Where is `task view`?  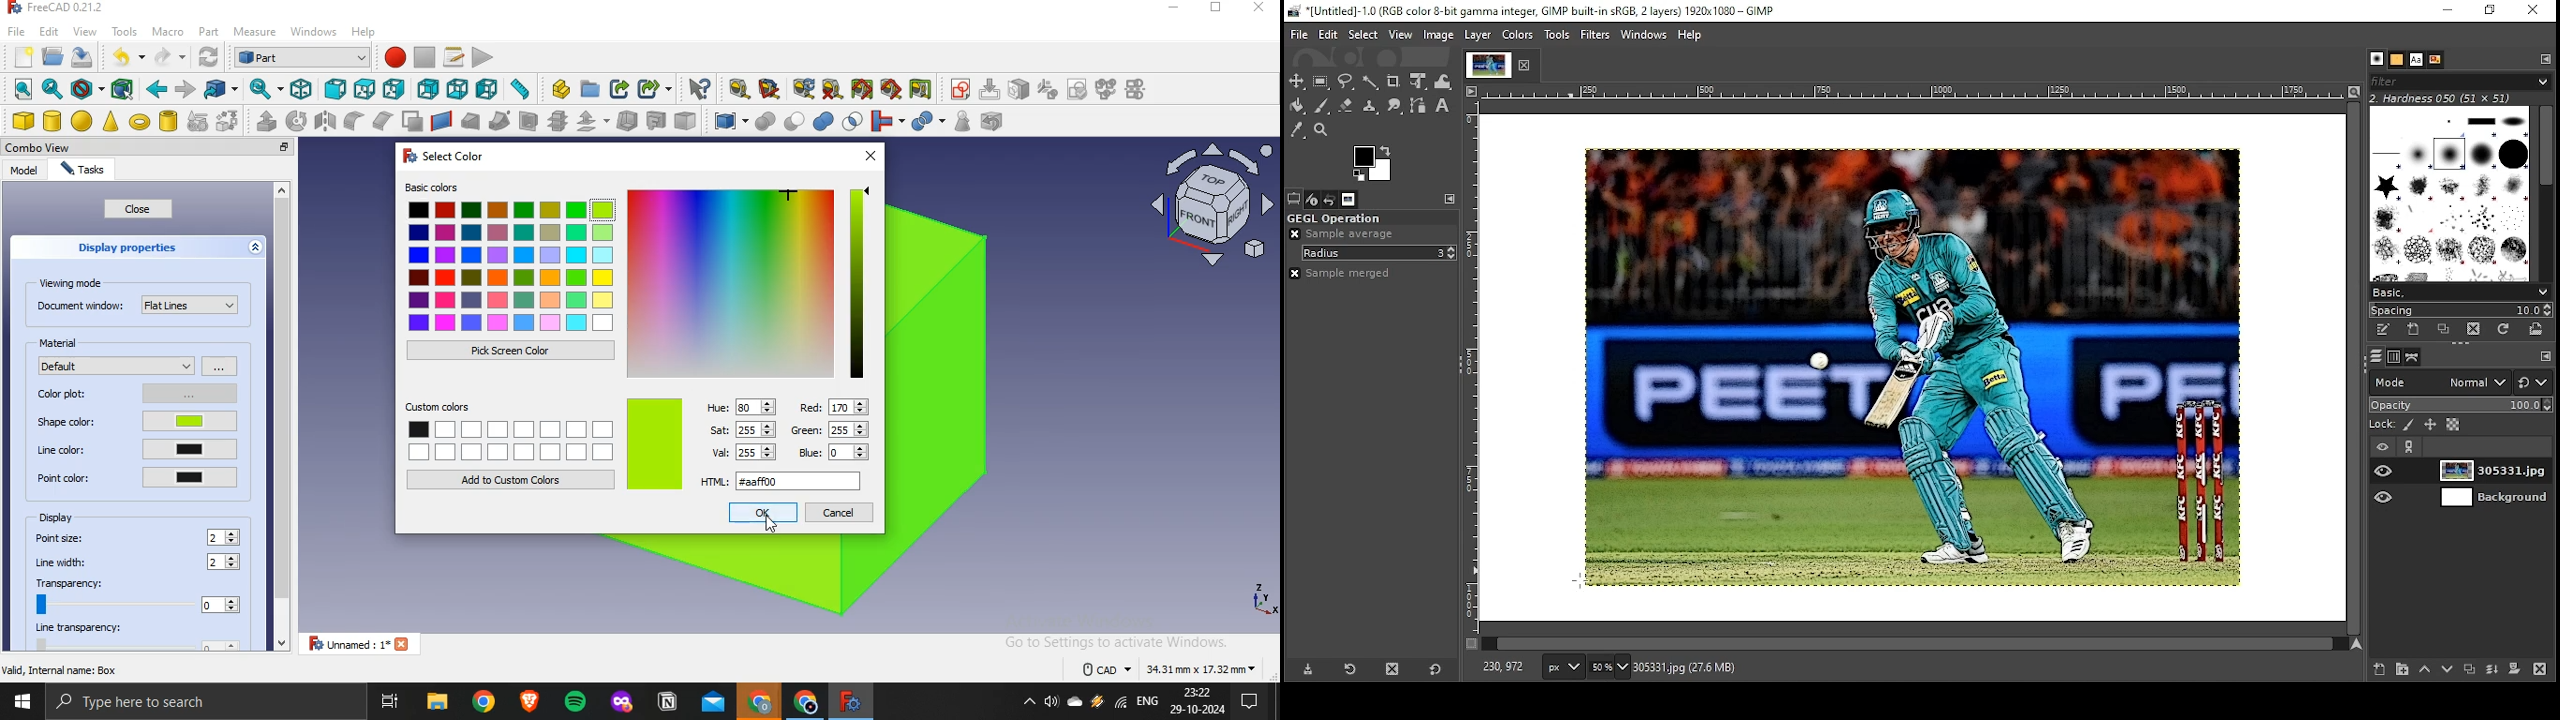 task view is located at coordinates (392, 702).